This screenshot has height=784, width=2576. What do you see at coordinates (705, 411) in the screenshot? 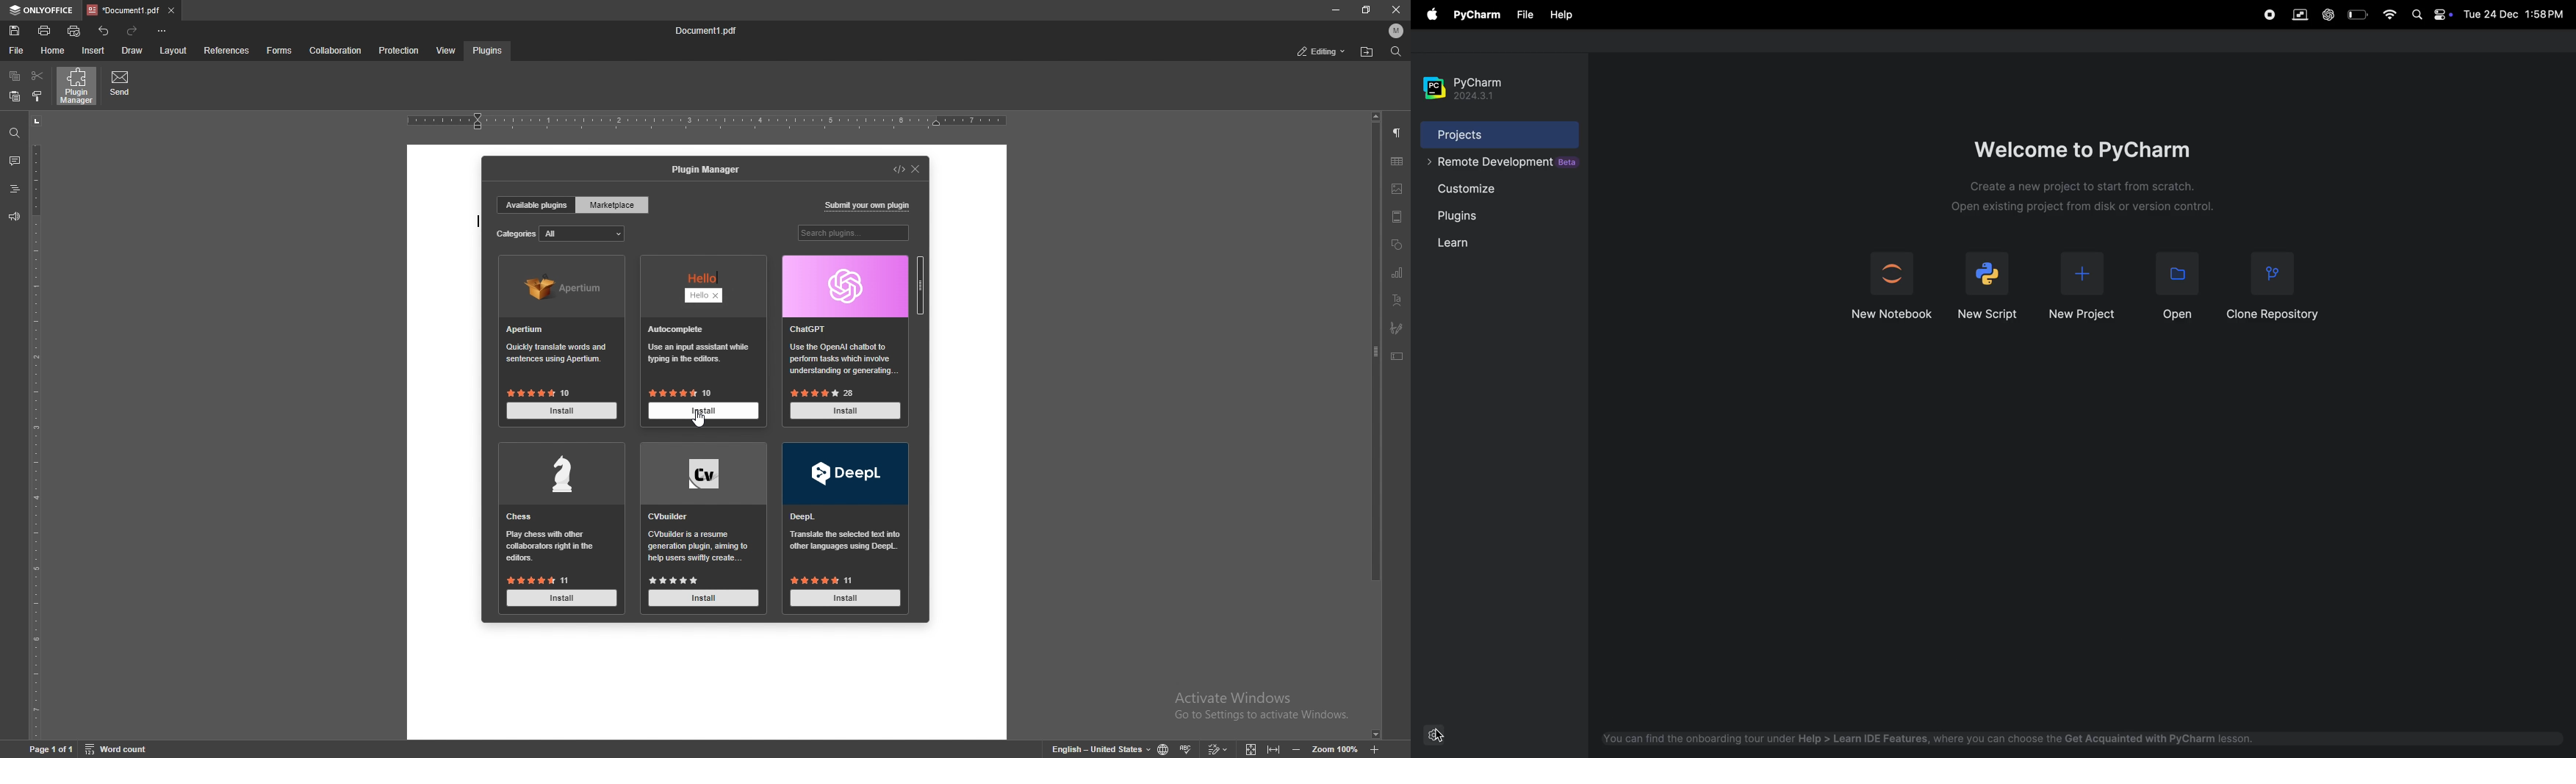
I see `install` at bounding box center [705, 411].